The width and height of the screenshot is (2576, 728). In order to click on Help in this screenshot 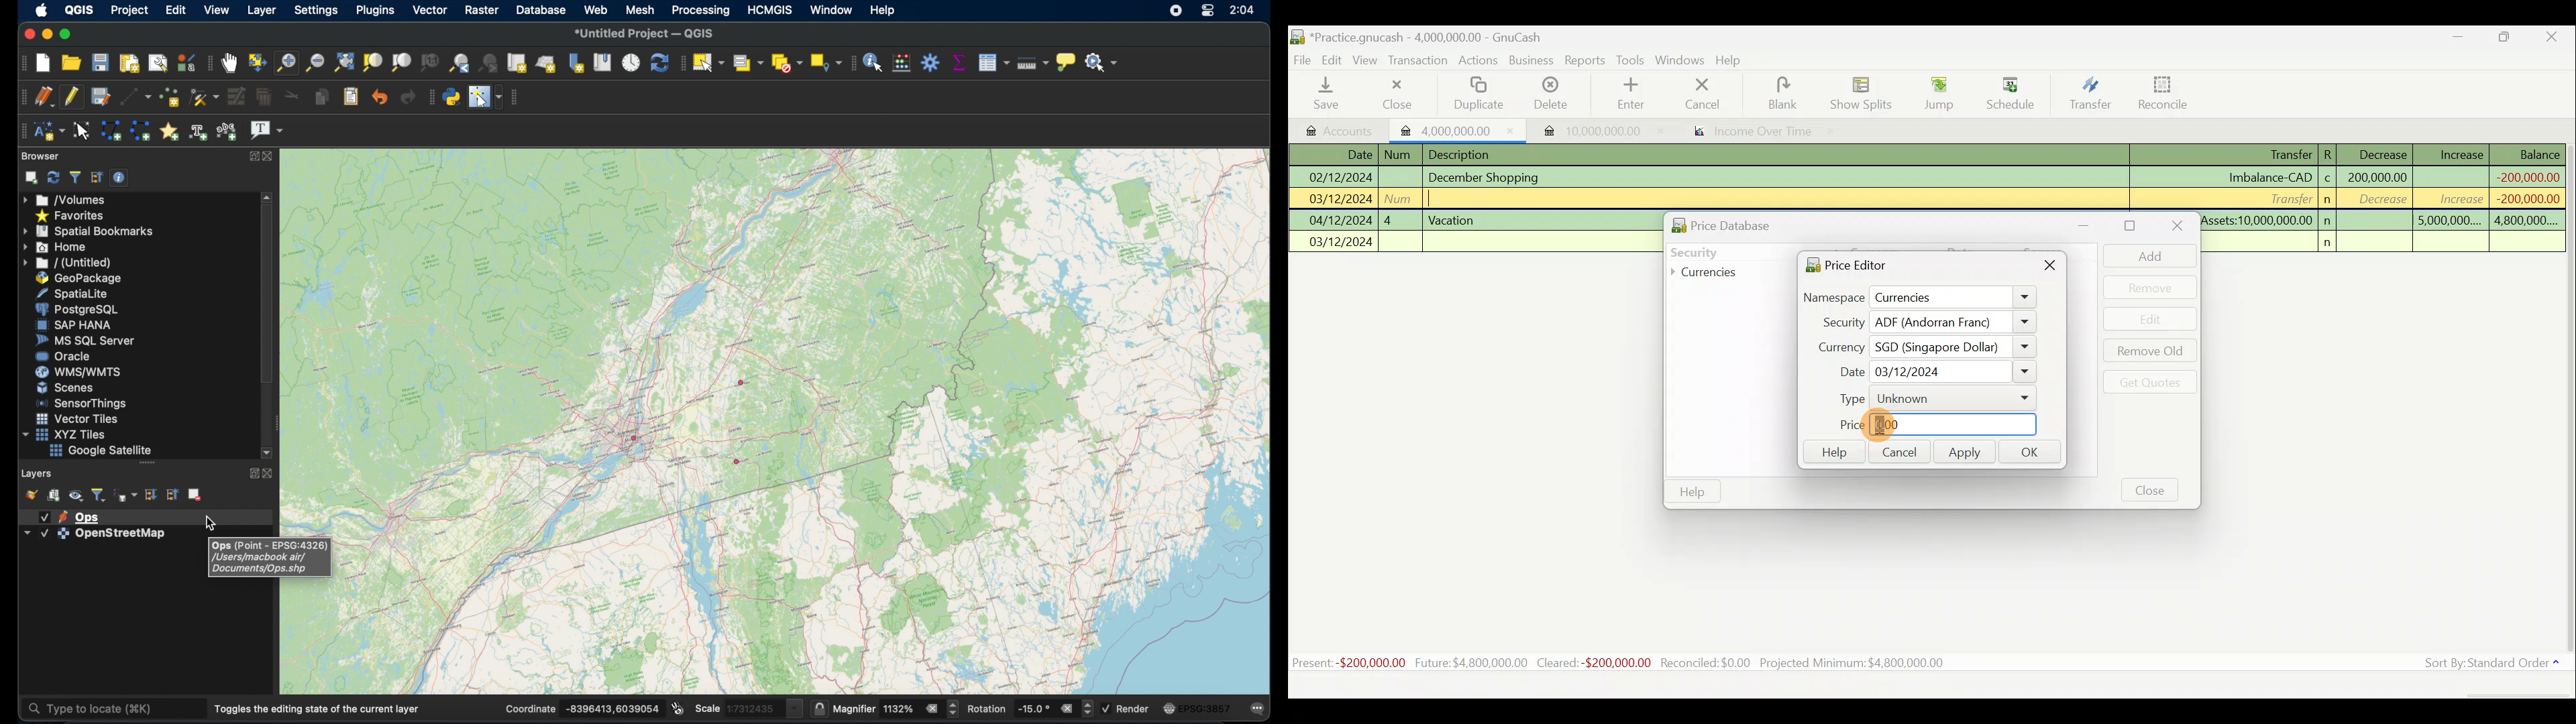, I will do `click(1833, 452)`.